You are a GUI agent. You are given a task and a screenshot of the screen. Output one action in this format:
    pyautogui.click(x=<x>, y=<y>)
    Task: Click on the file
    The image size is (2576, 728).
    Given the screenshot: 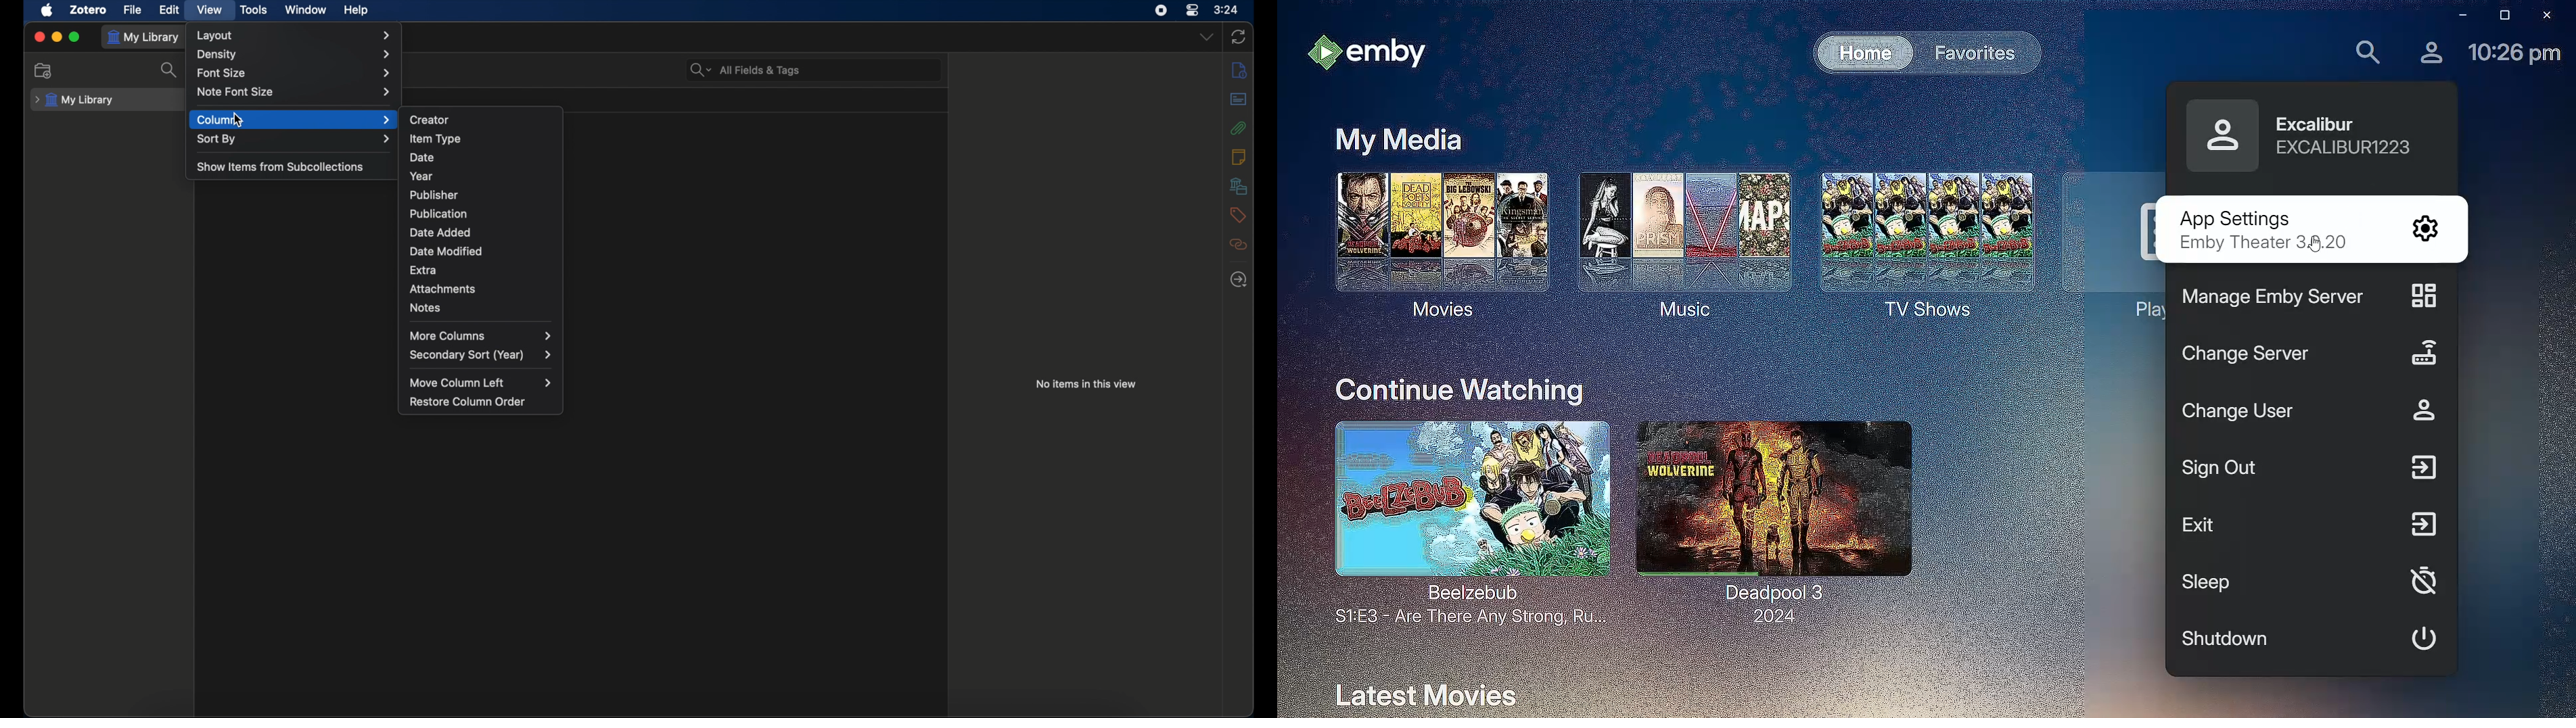 What is the action you would take?
    pyautogui.click(x=133, y=11)
    